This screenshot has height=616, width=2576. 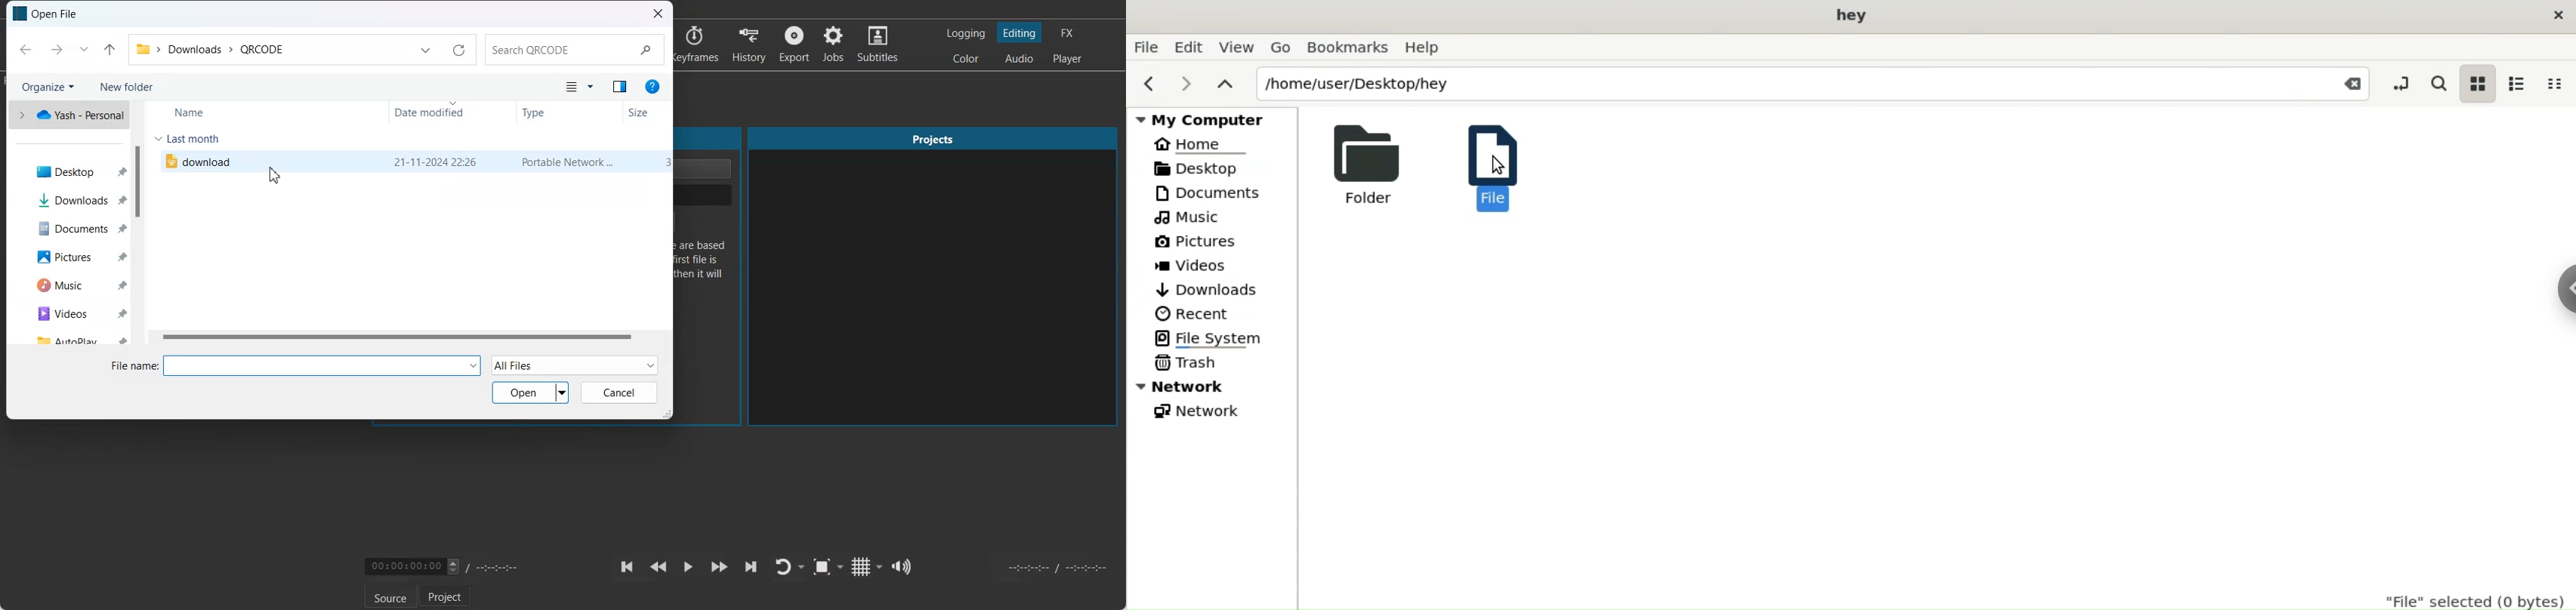 What do you see at coordinates (844, 566) in the screenshot?
I see `Drop down box` at bounding box center [844, 566].